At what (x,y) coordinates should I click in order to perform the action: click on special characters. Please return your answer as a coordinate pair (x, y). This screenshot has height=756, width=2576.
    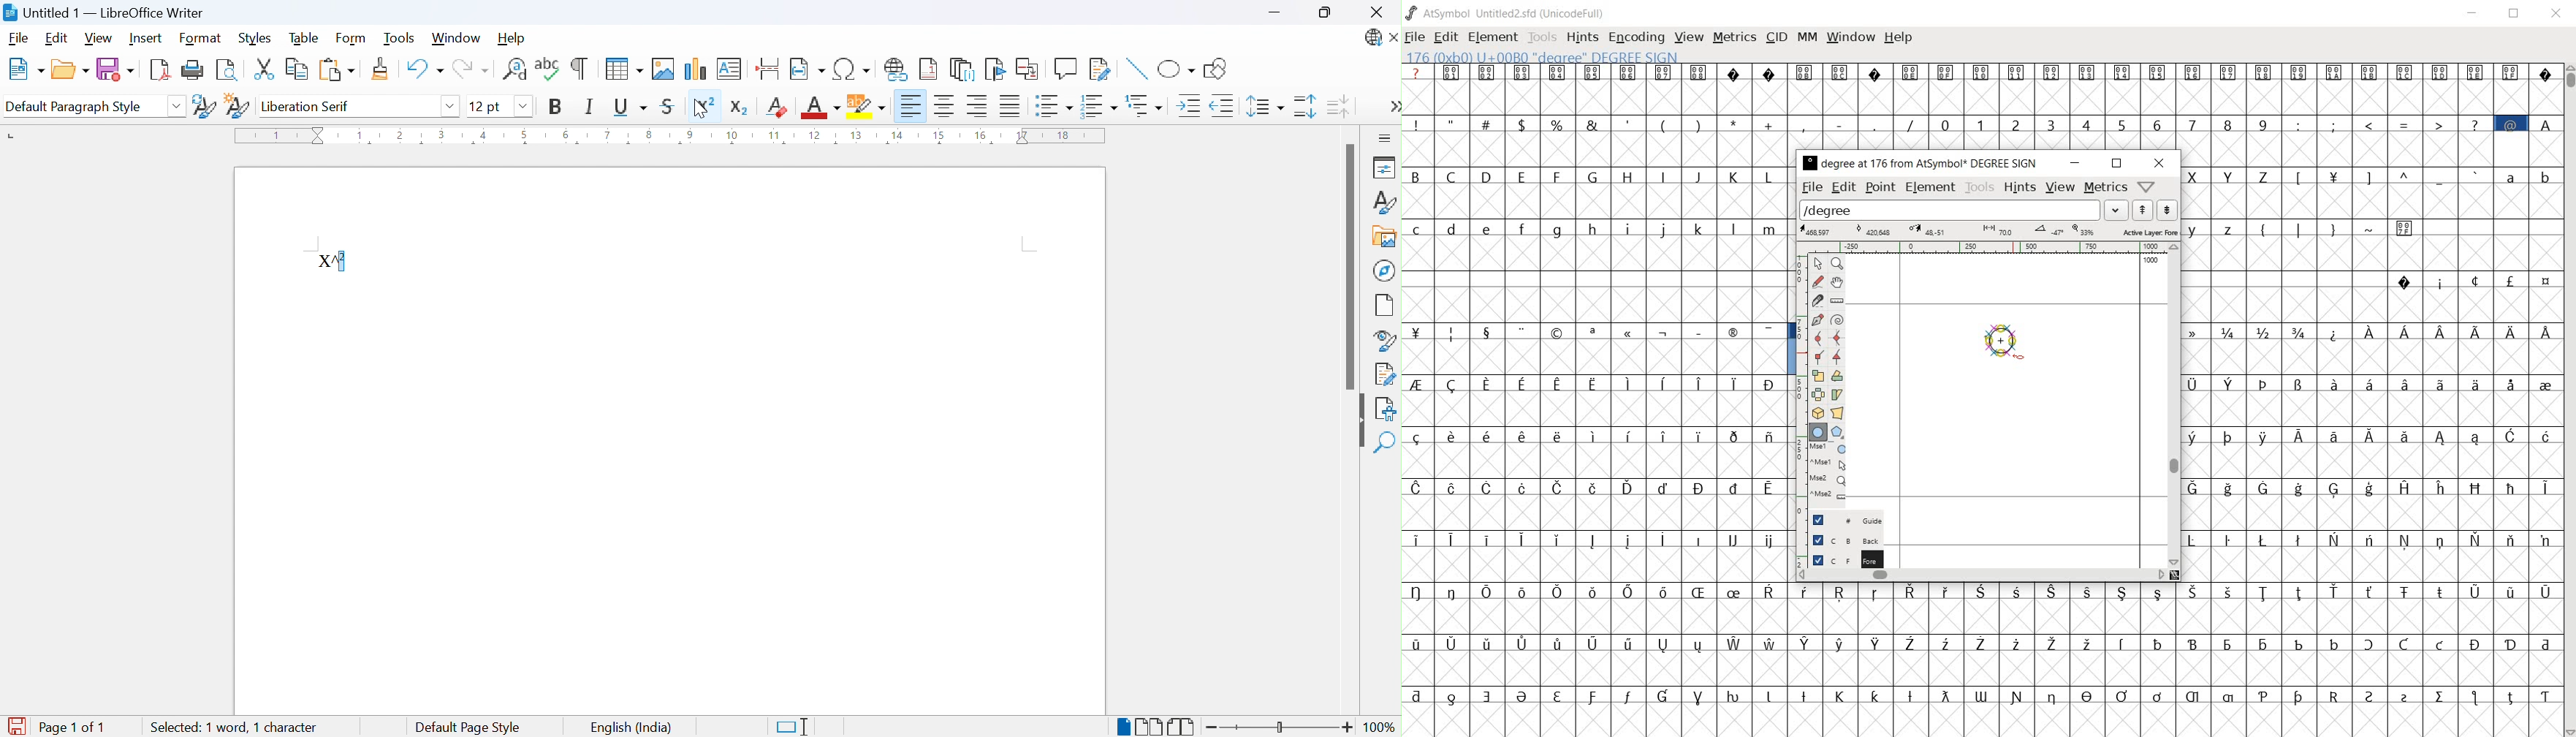
    Looking at the image, I should click on (2473, 281).